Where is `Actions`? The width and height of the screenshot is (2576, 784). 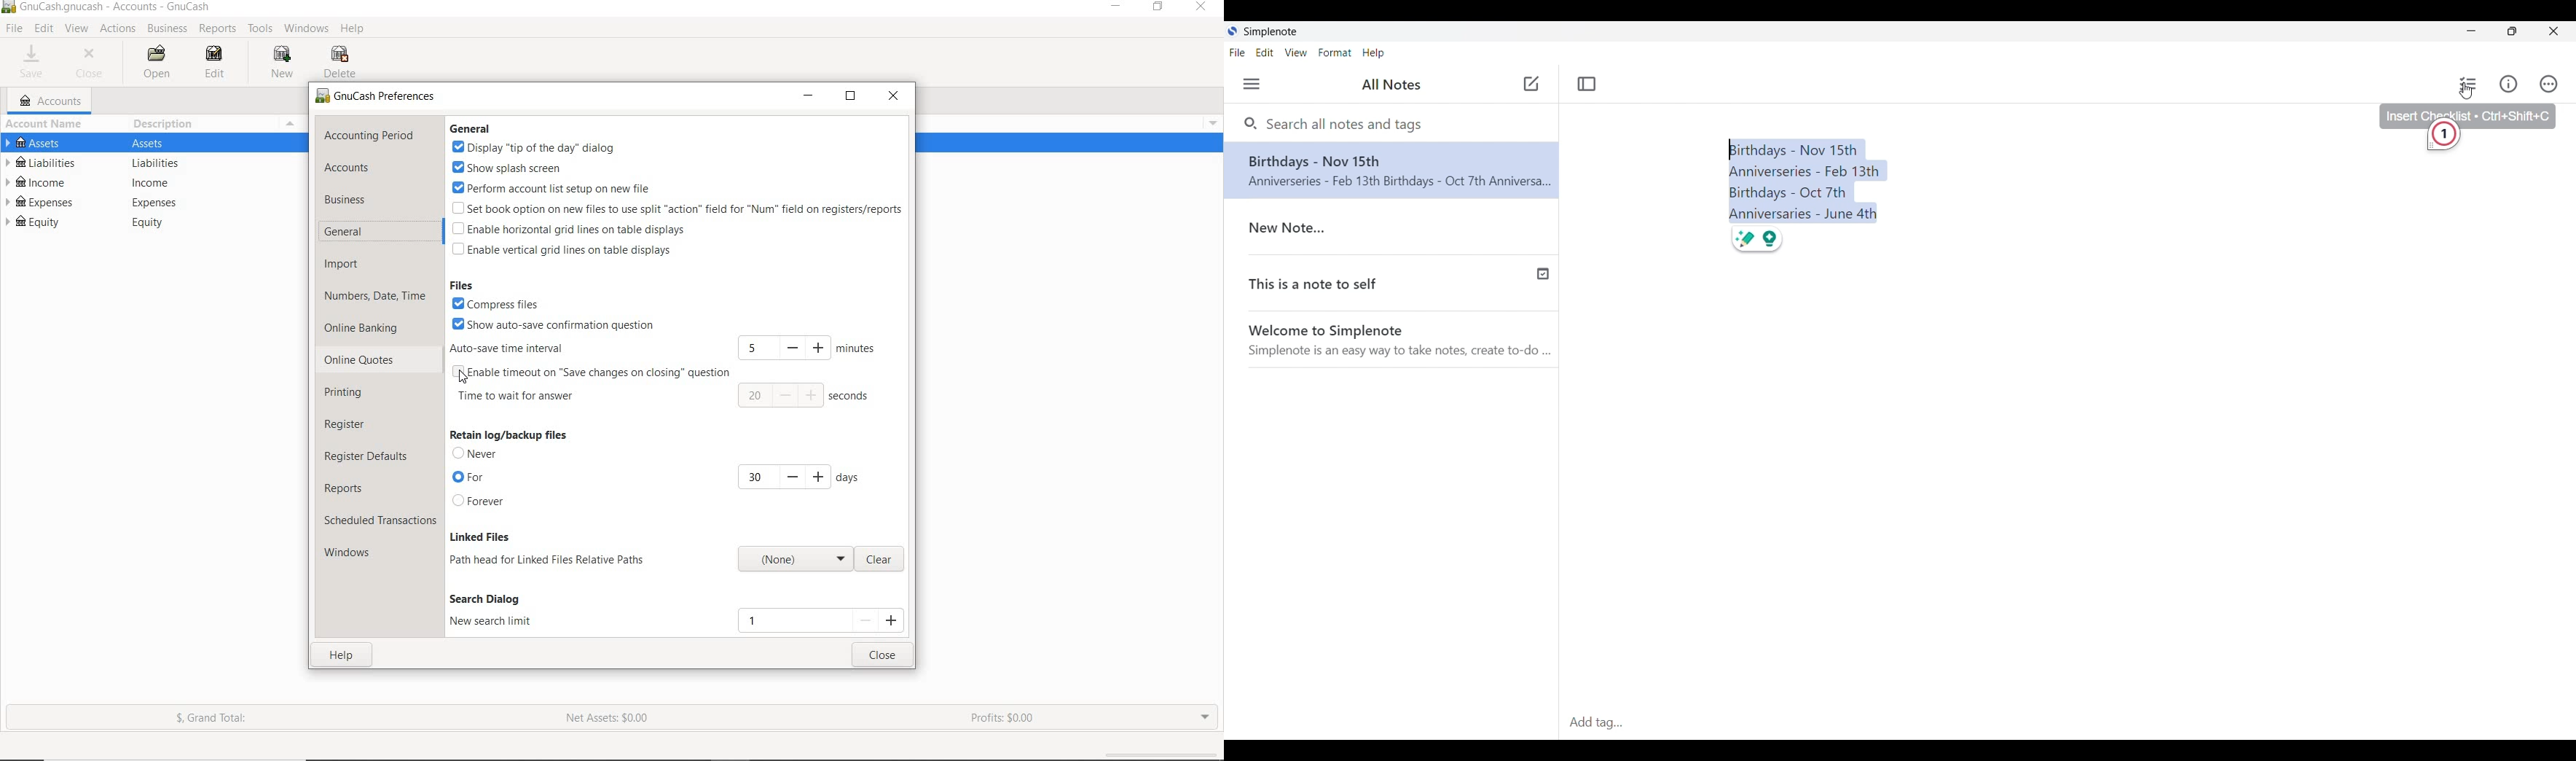 Actions is located at coordinates (2549, 84).